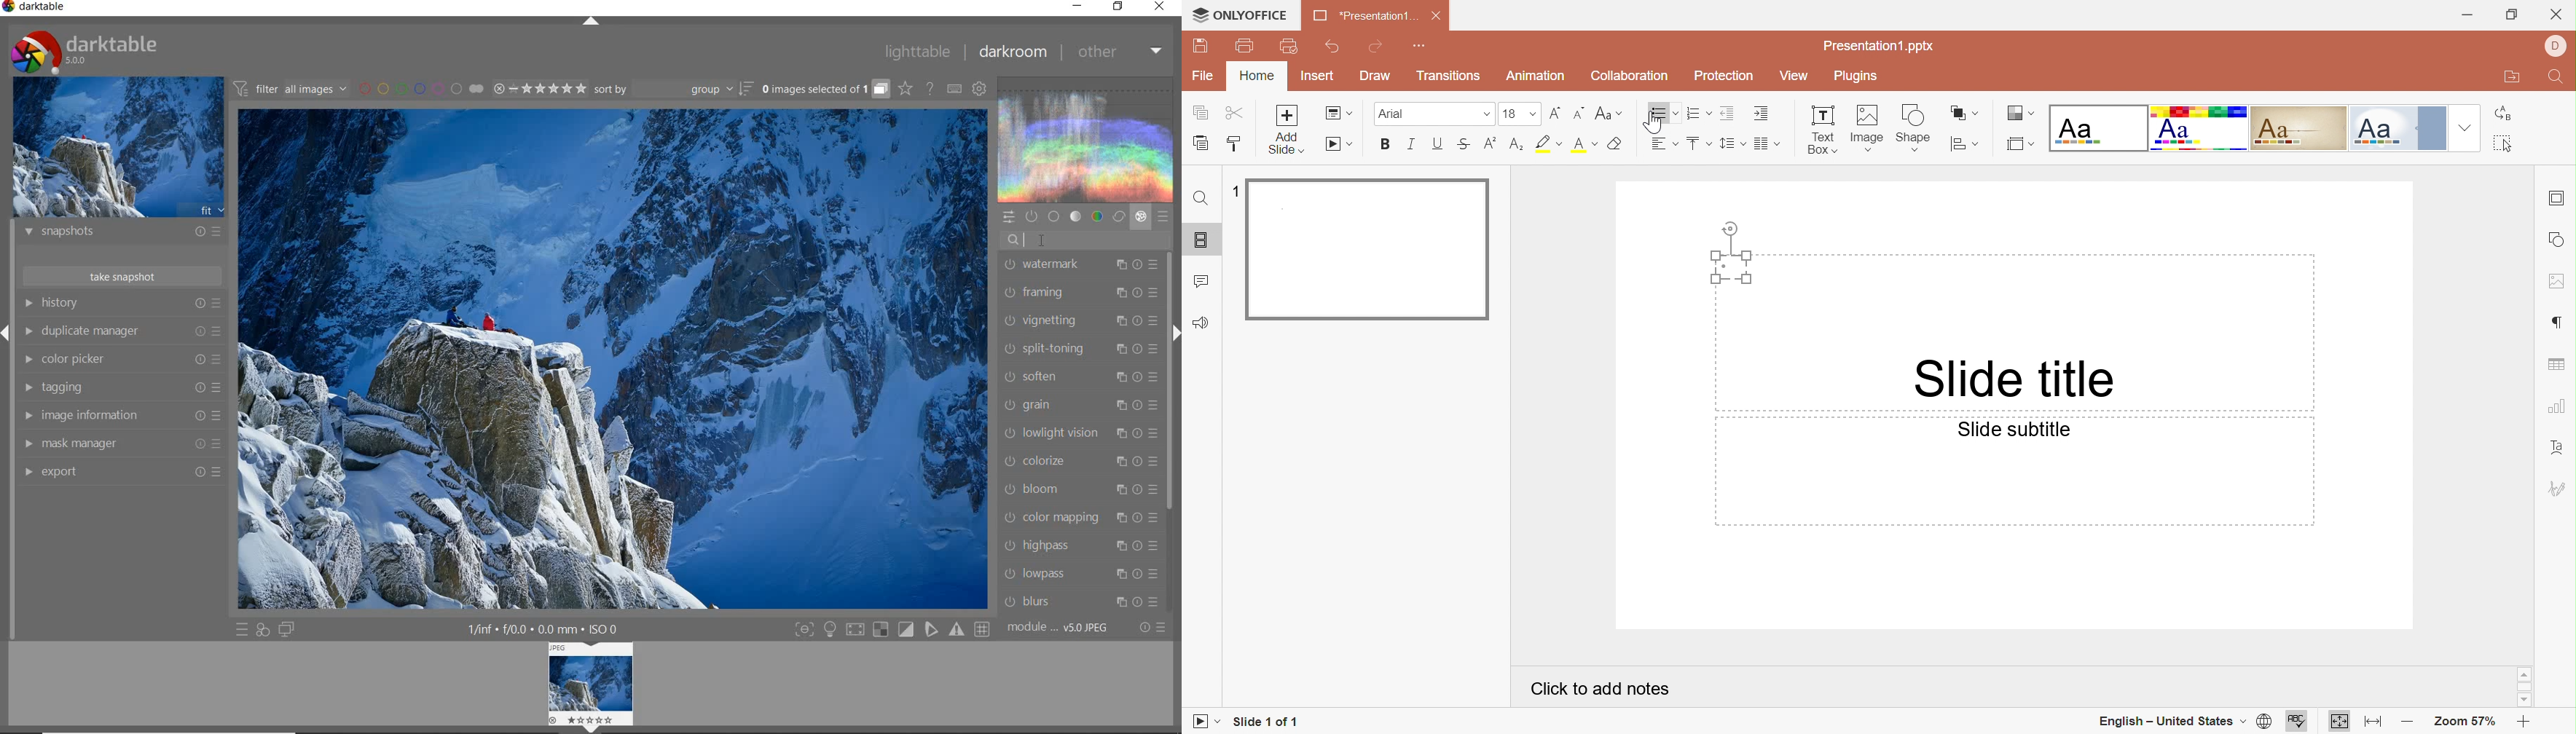  What do you see at coordinates (84, 52) in the screenshot?
I see `Darktable 5.0.0` at bounding box center [84, 52].